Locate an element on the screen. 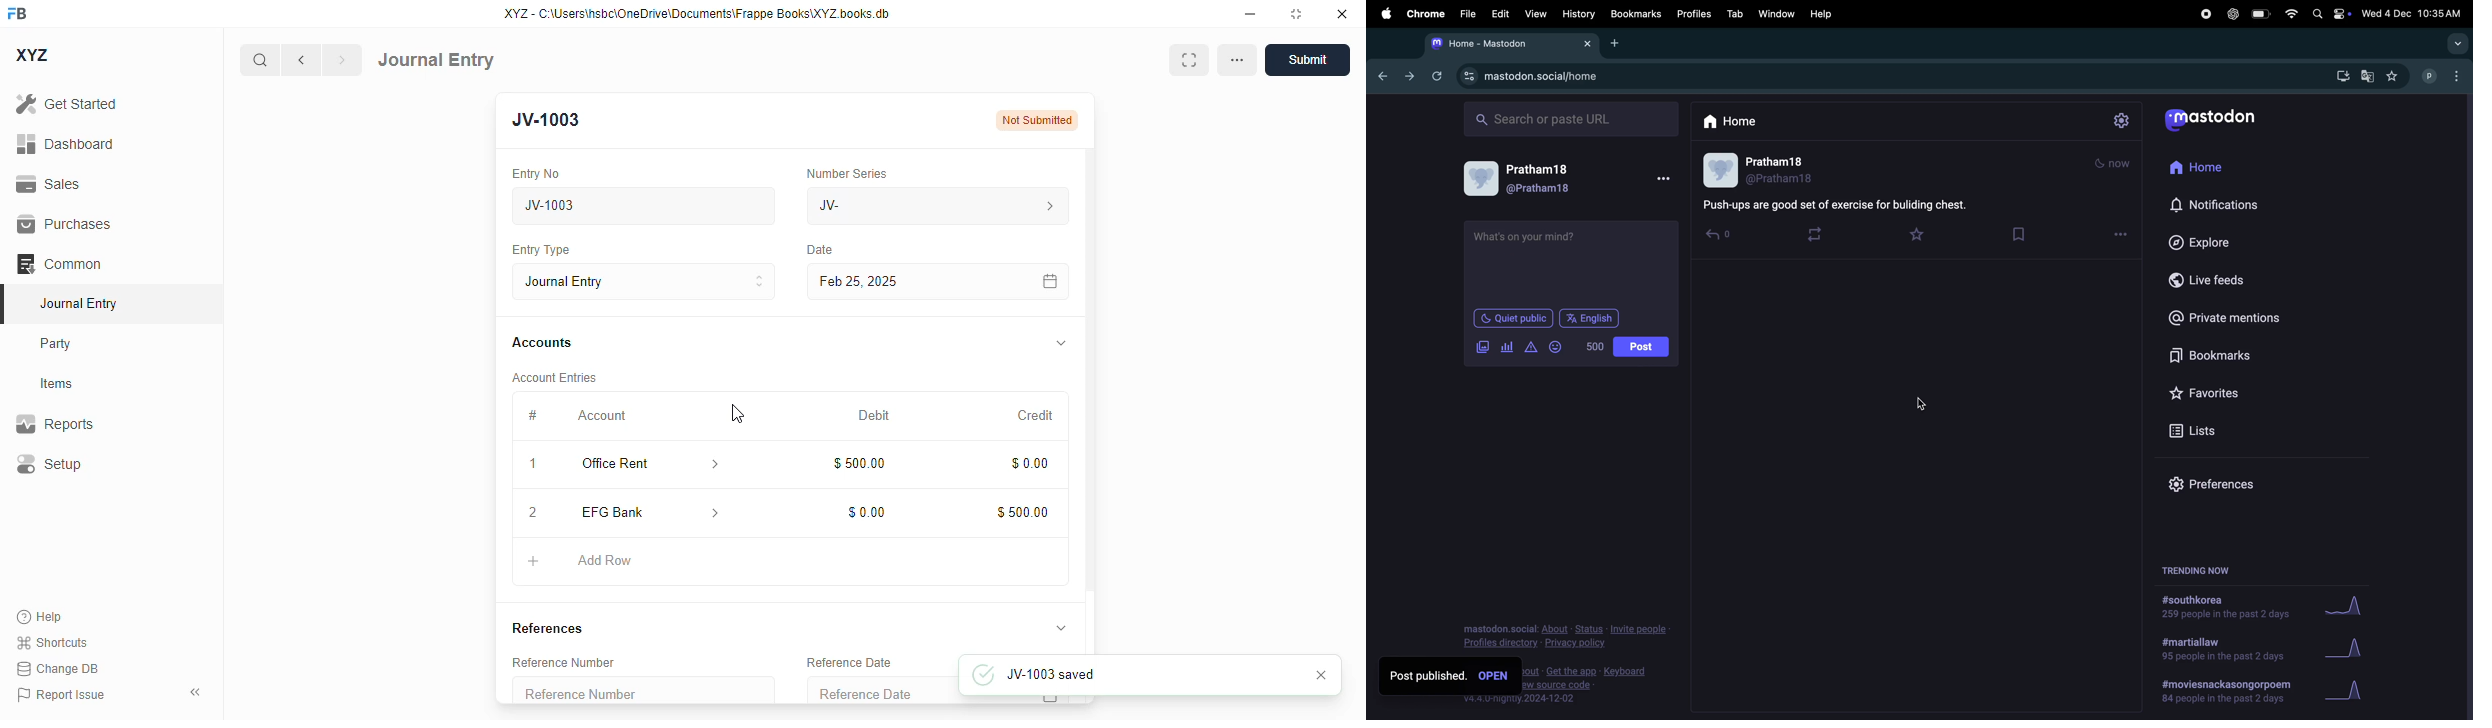 Image resolution: width=2492 pixels, height=728 pixels. post published is located at coordinates (1445, 676).